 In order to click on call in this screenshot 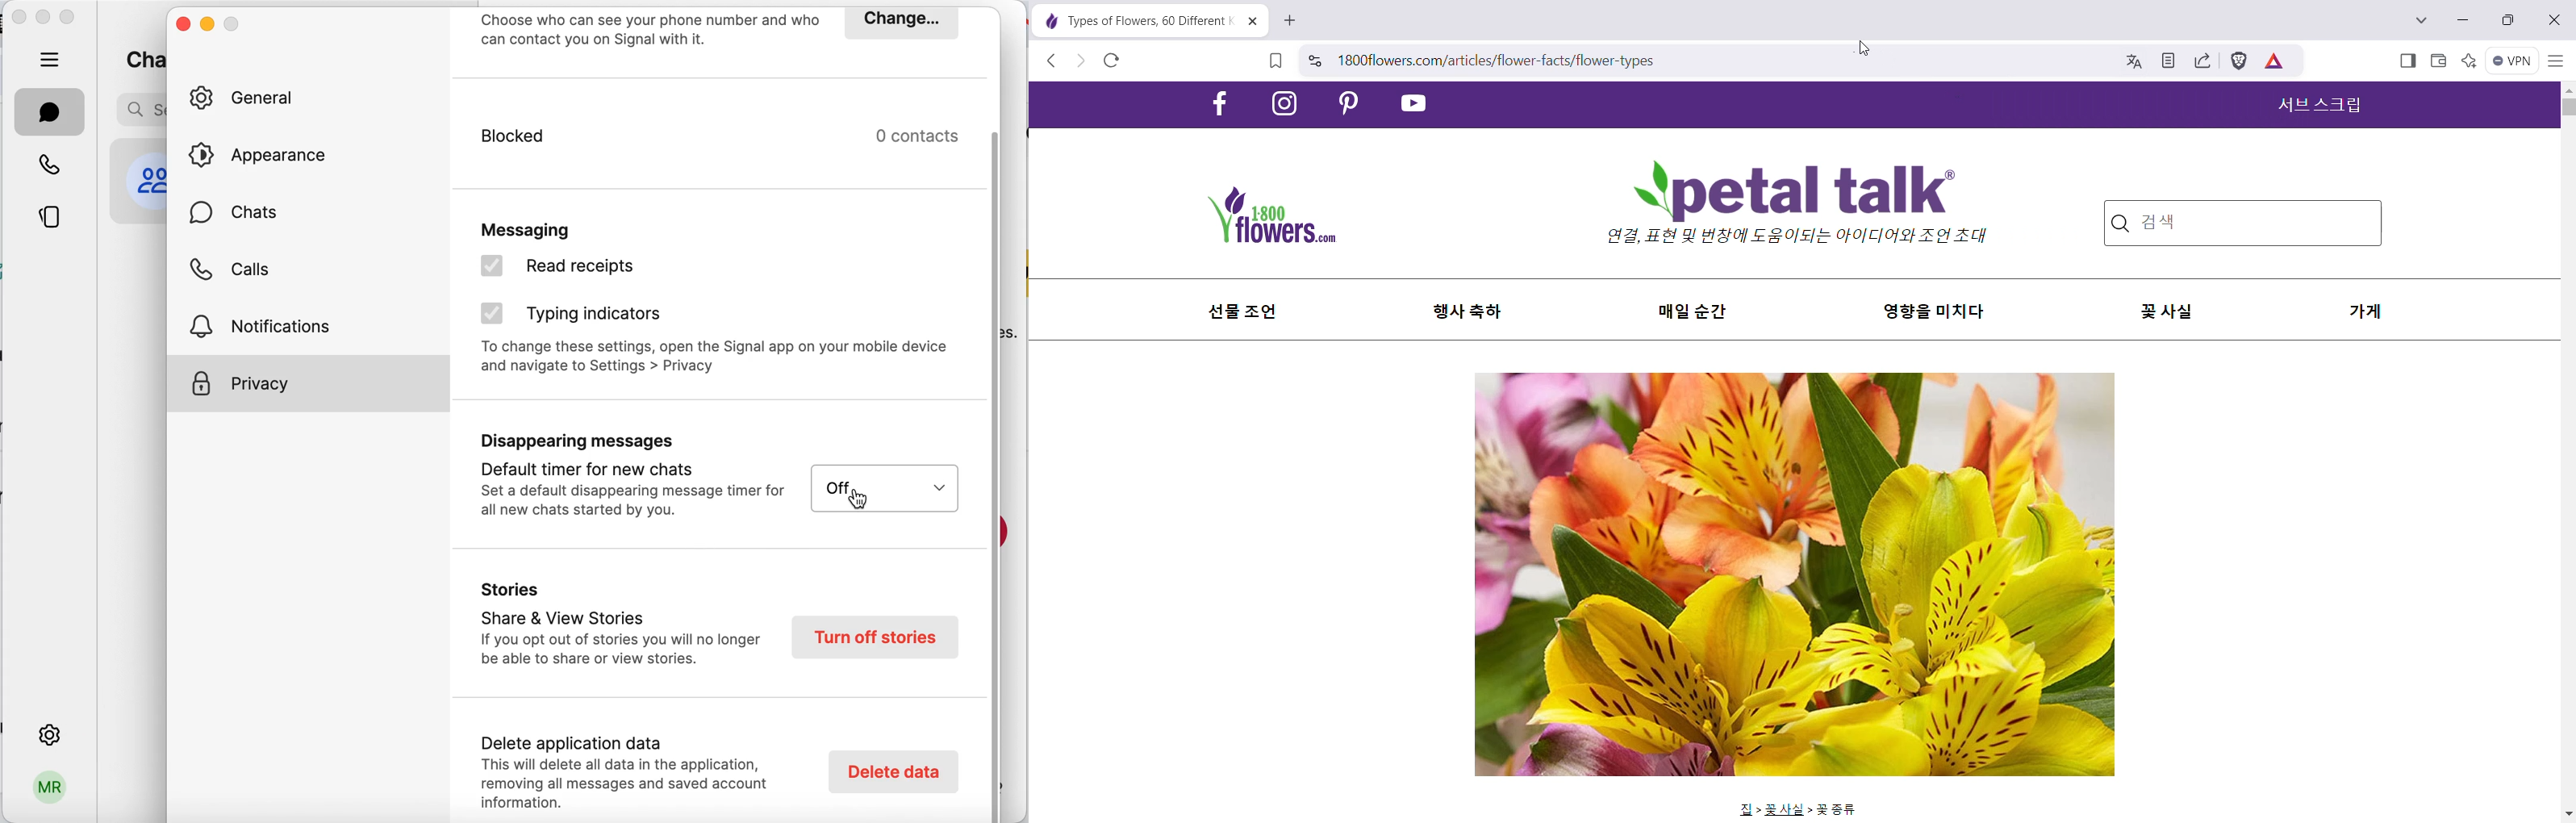, I will do `click(51, 163)`.